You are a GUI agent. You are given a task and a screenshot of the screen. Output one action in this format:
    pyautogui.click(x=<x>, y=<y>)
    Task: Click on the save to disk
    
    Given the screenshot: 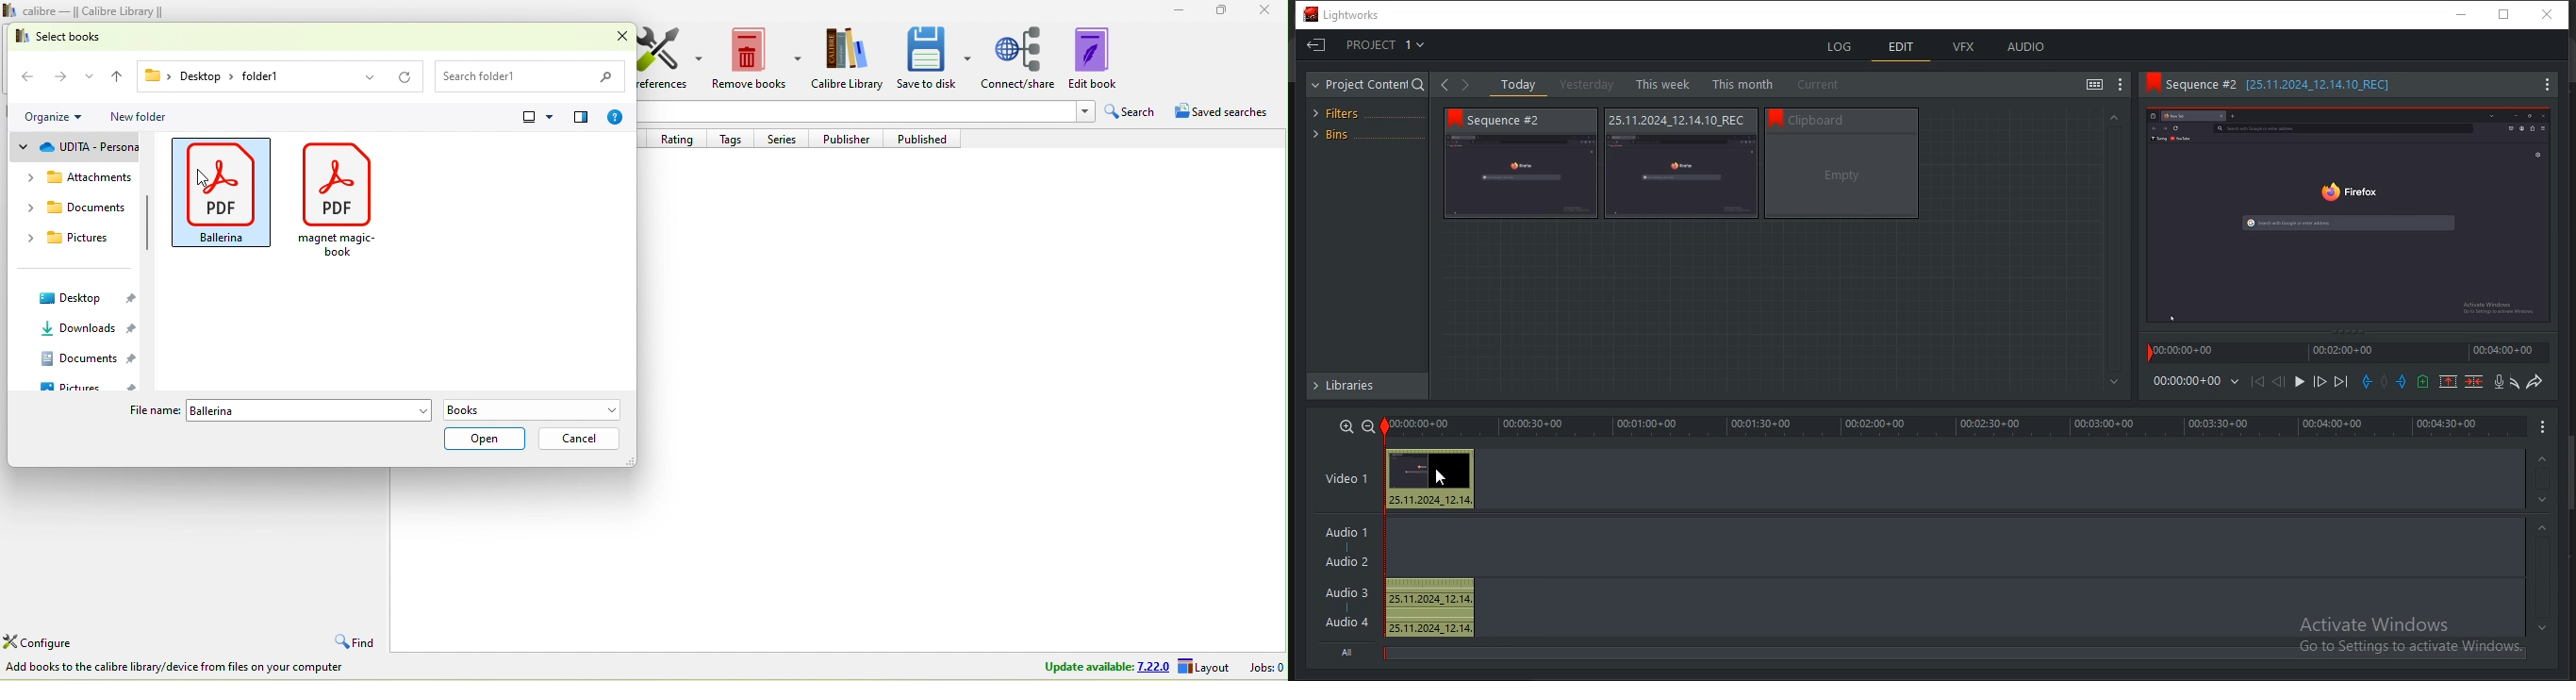 What is the action you would take?
    pyautogui.click(x=935, y=59)
    